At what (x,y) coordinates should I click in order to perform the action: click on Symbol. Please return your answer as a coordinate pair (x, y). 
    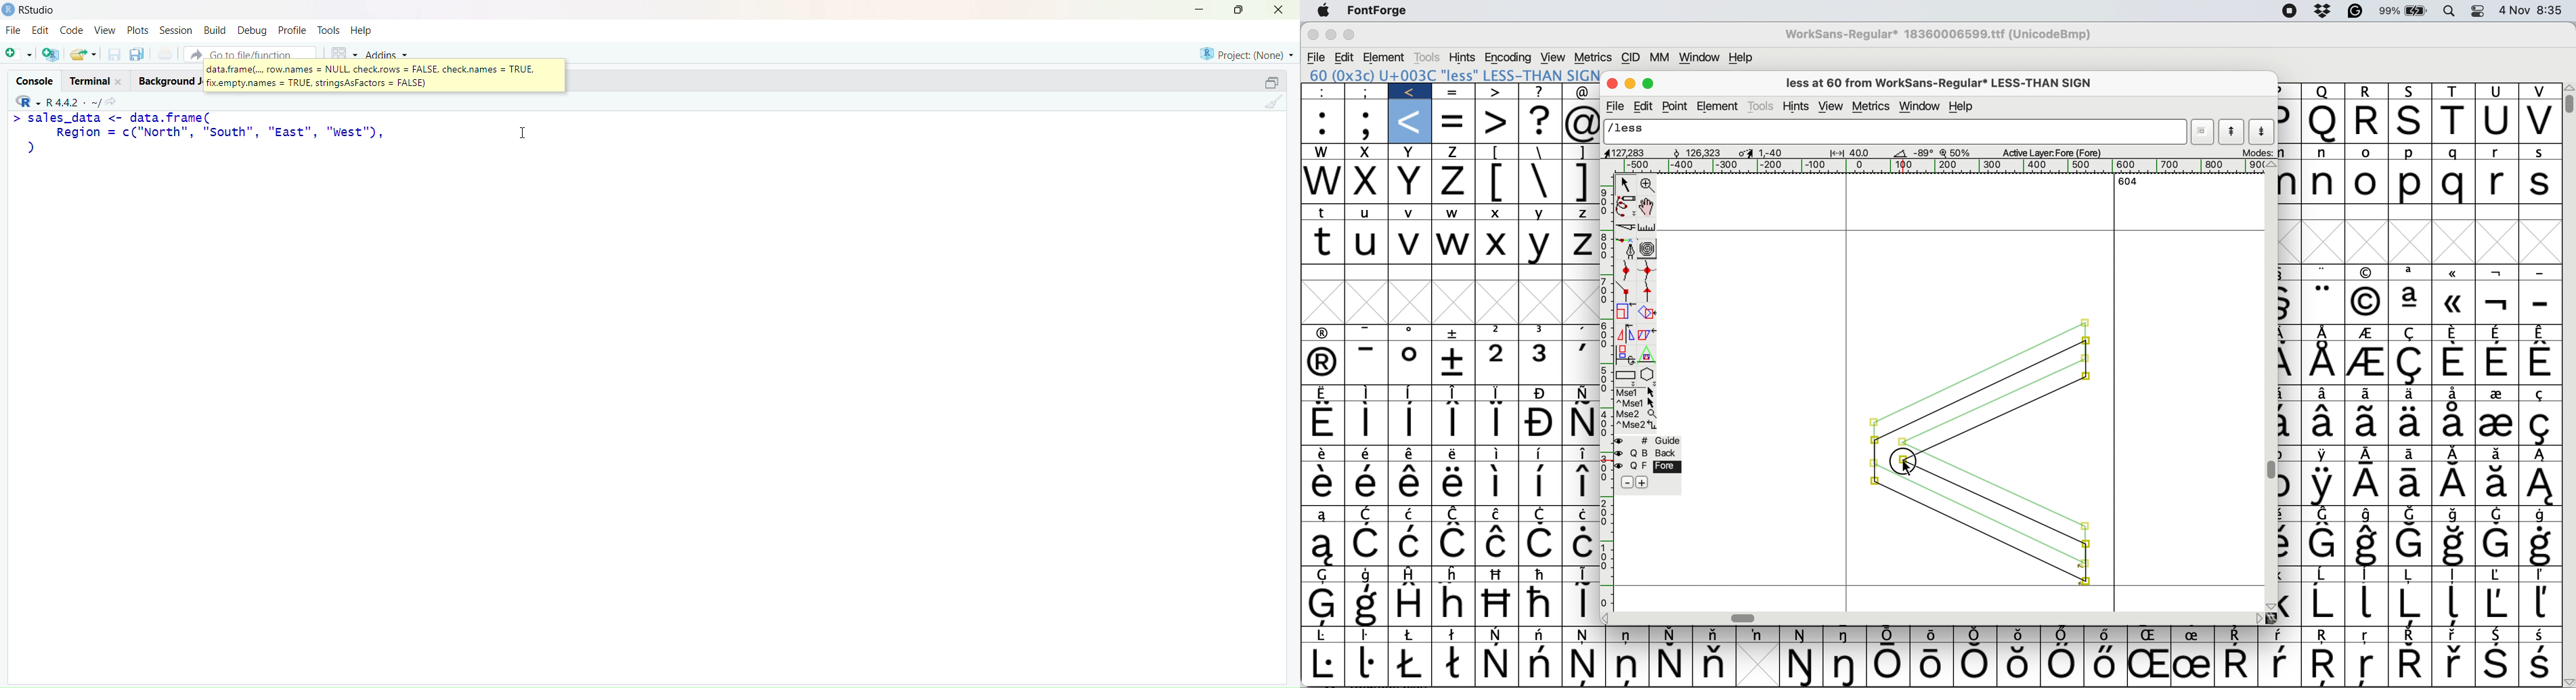
    Looking at the image, I should click on (1579, 482).